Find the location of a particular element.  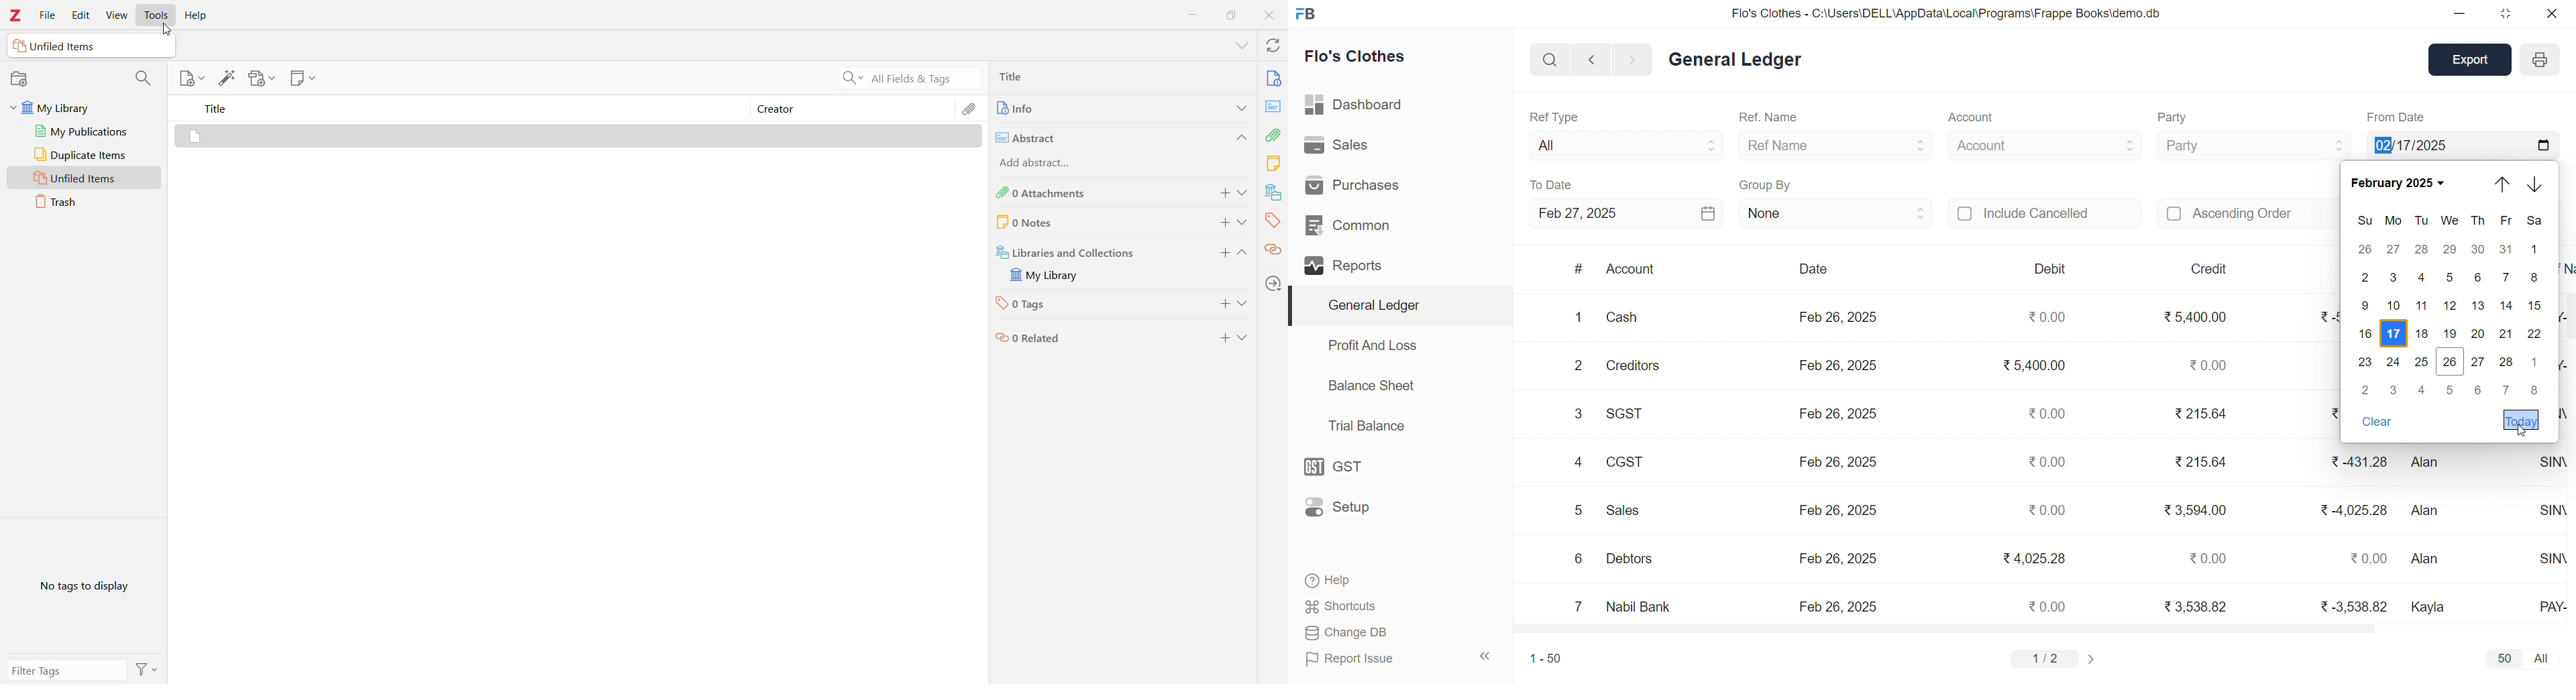

# is located at coordinates (1578, 269).